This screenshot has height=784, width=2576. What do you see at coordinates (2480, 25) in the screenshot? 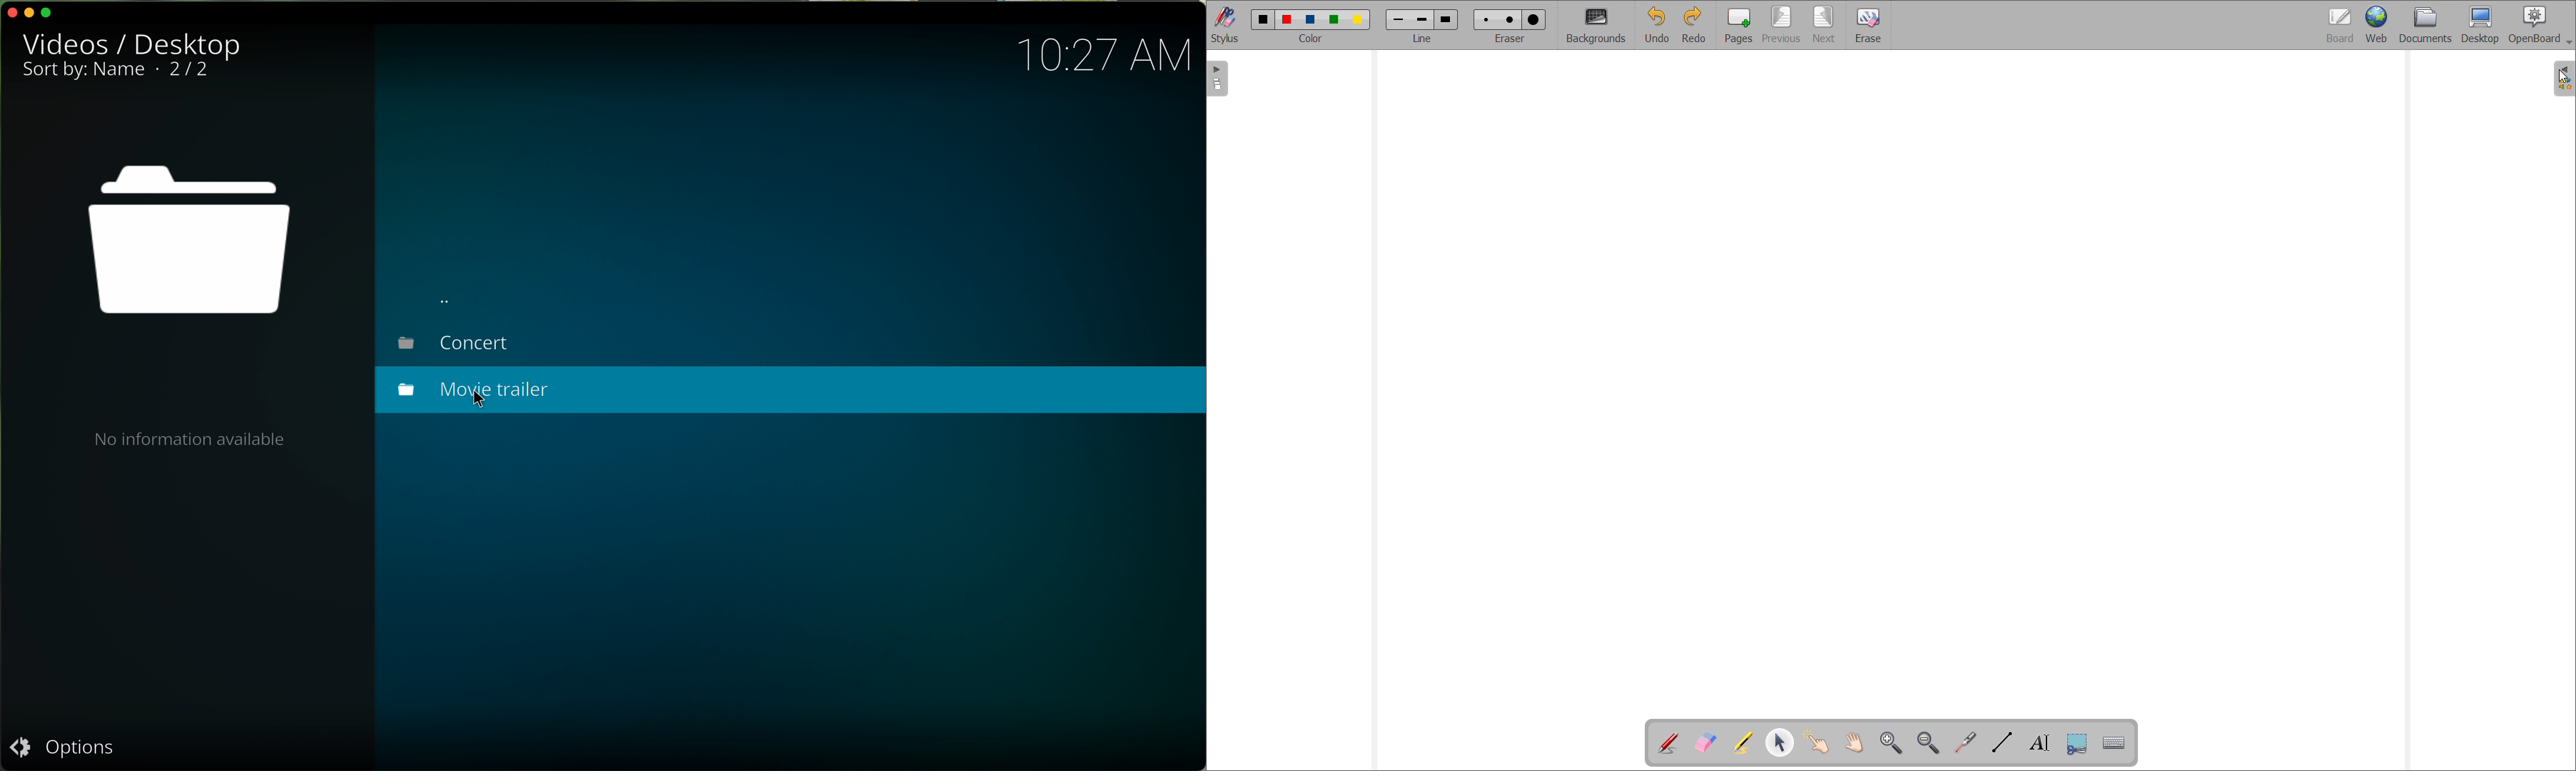
I see `desktop` at bounding box center [2480, 25].